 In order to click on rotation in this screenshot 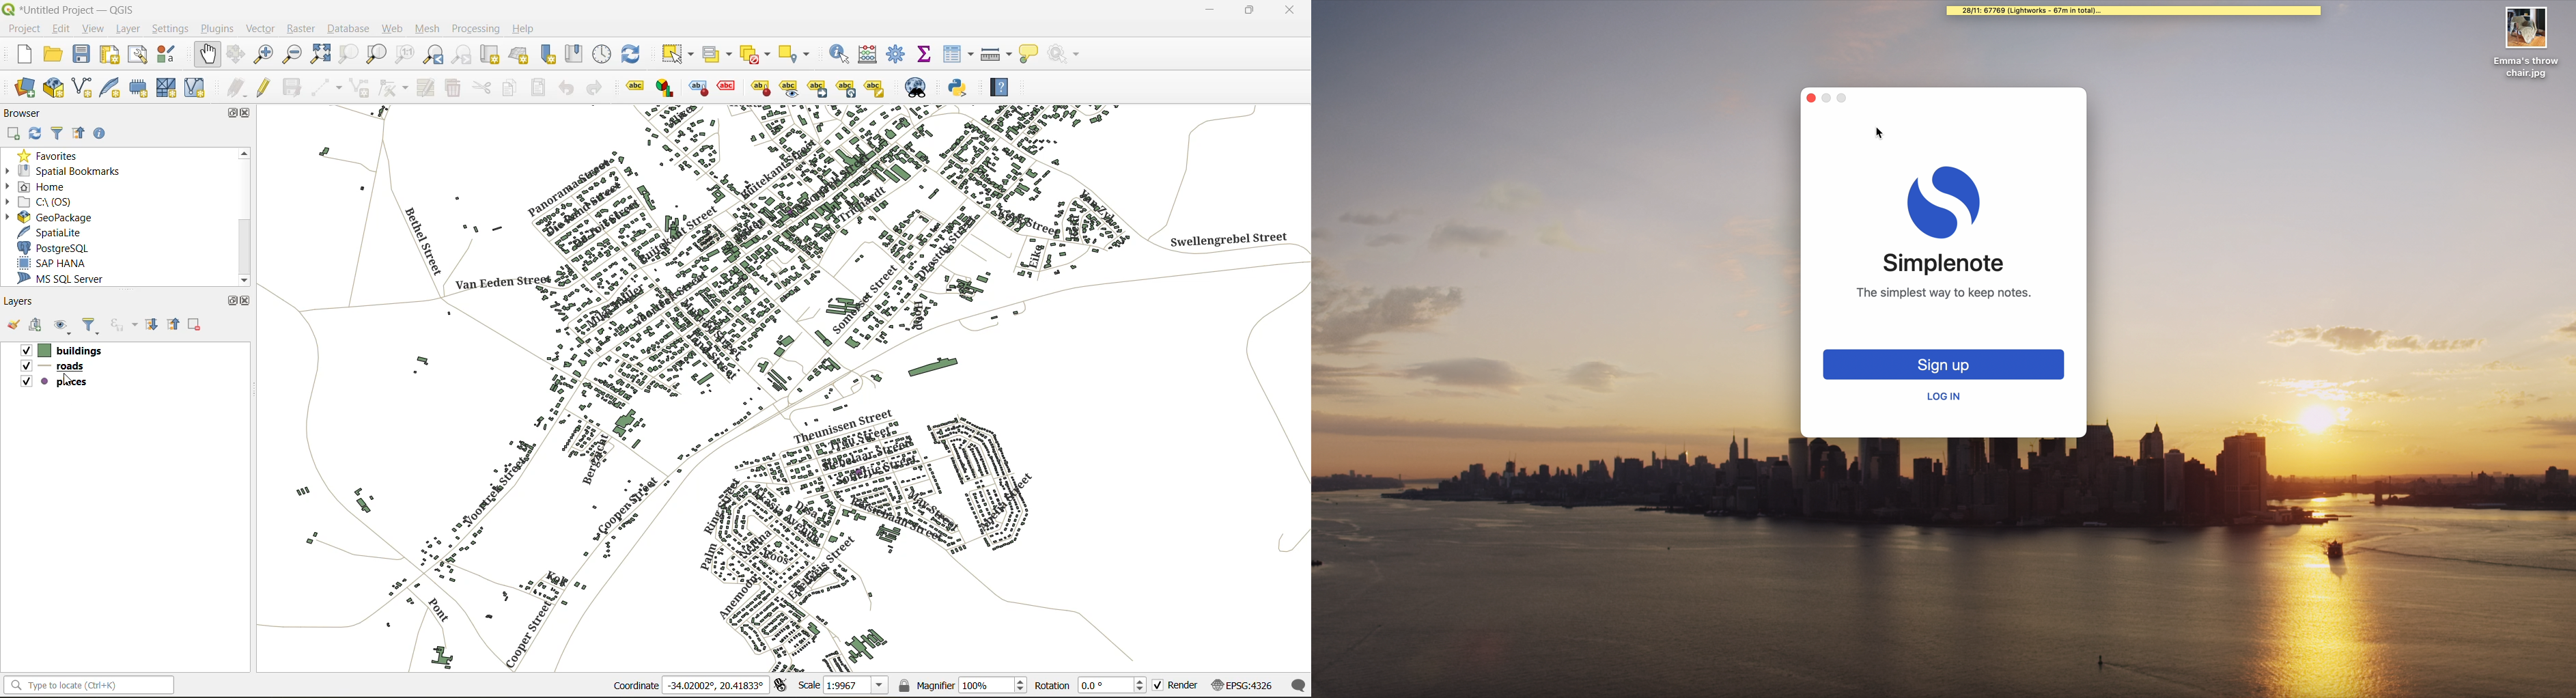, I will do `click(1088, 684)`.